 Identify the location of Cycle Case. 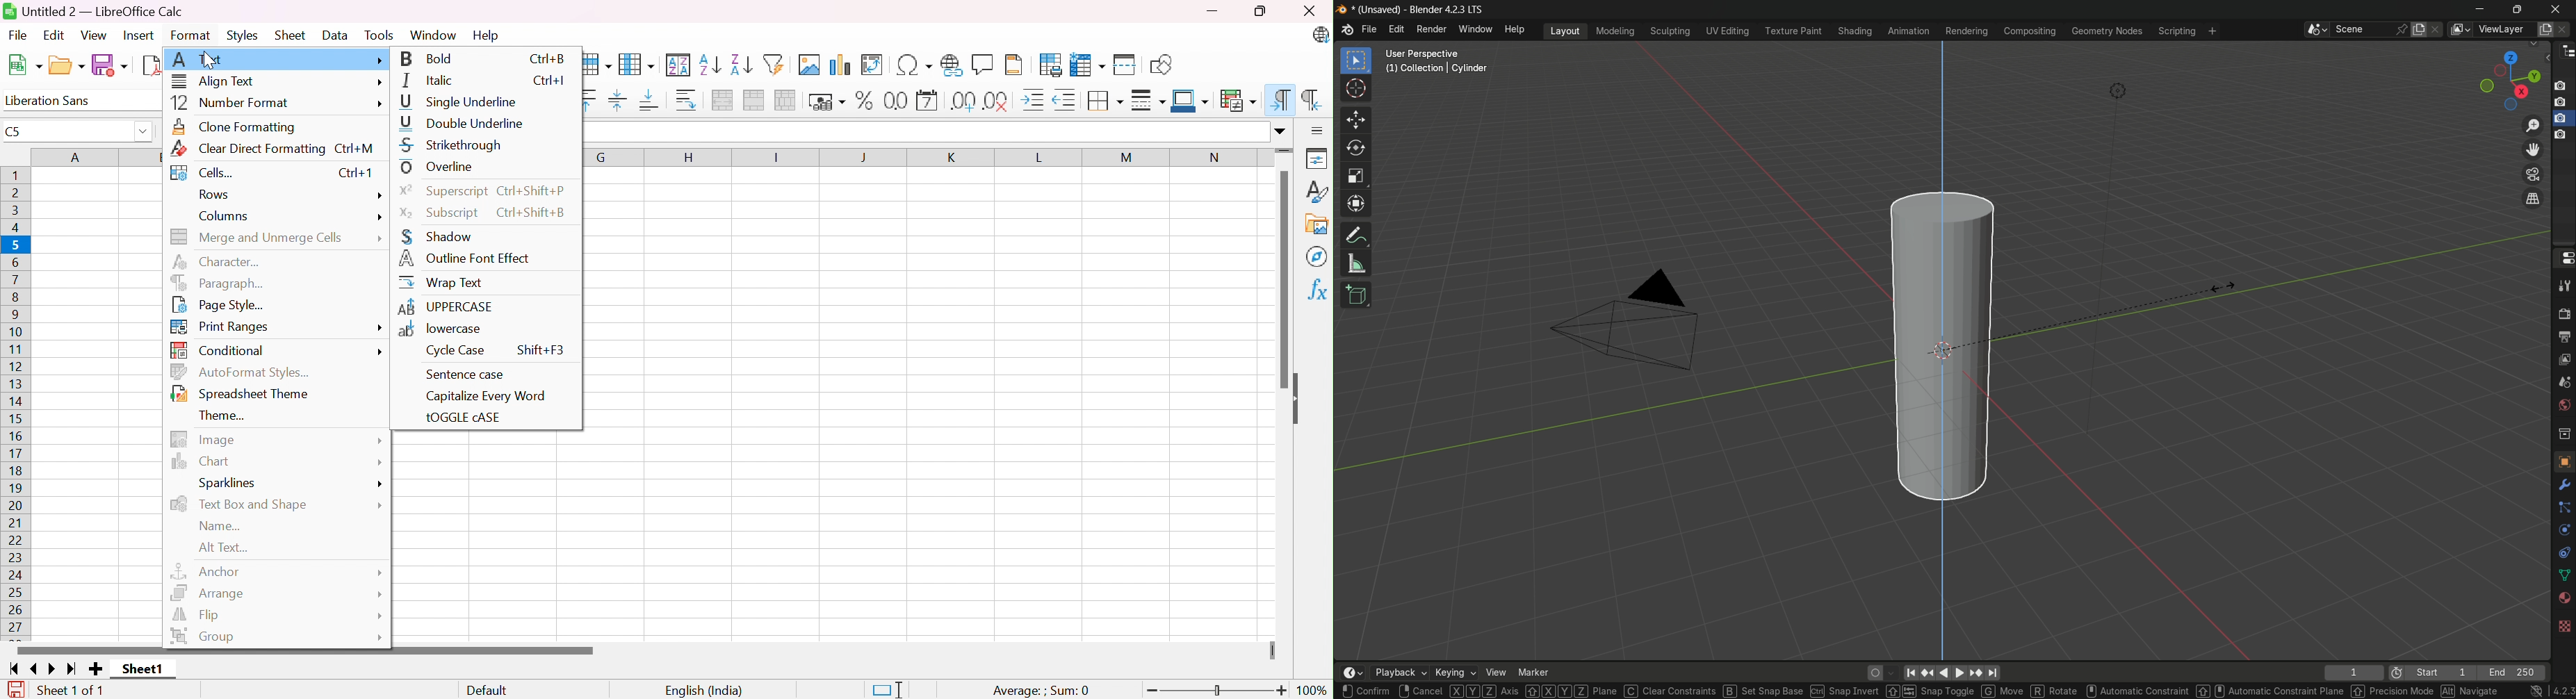
(456, 351).